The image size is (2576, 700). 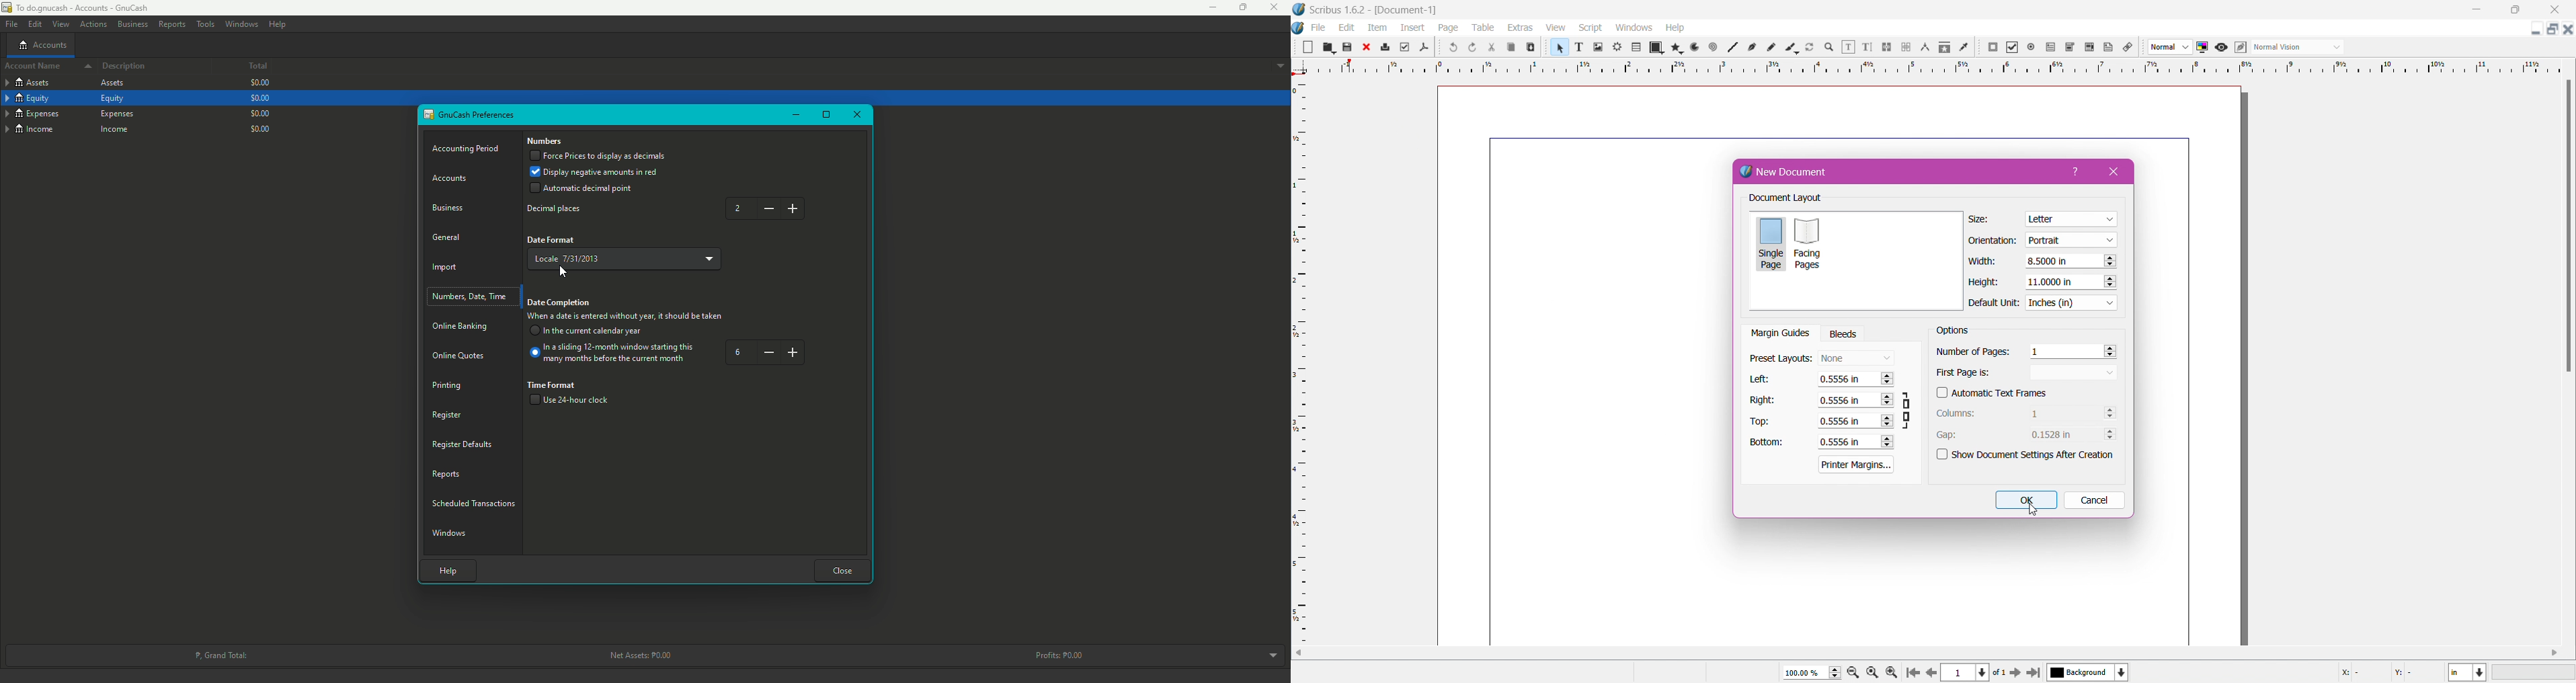 What do you see at coordinates (445, 569) in the screenshot?
I see `Help` at bounding box center [445, 569].